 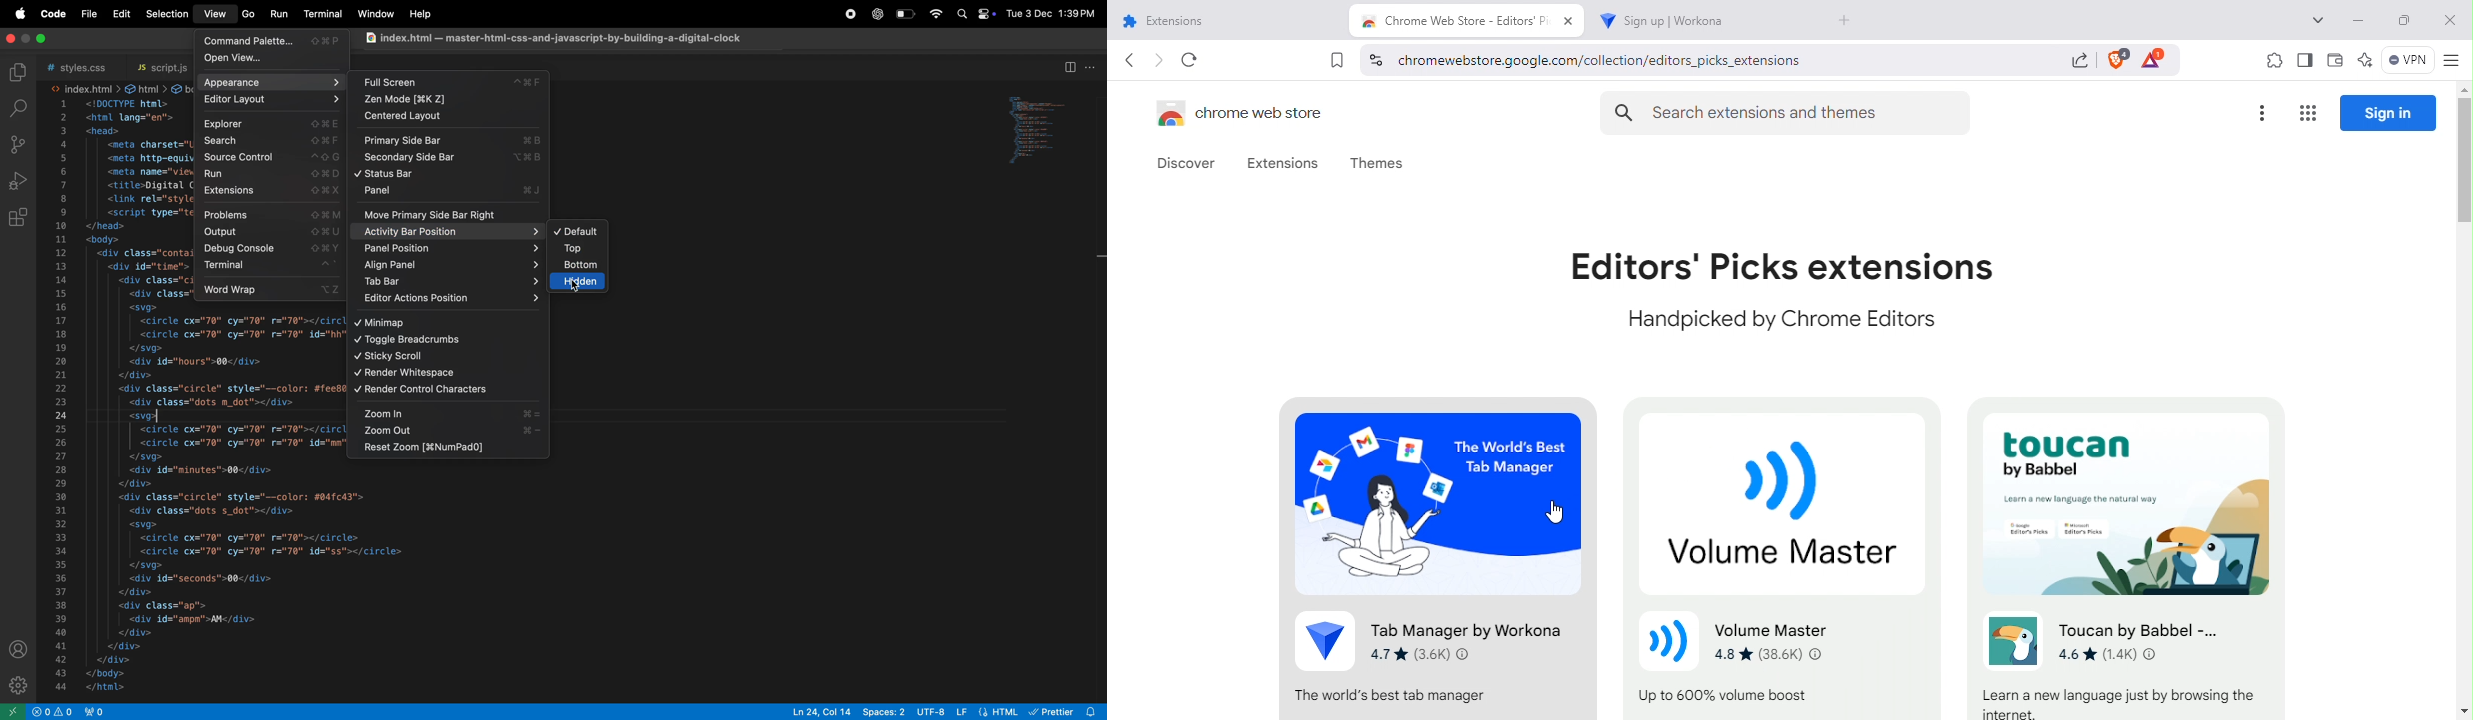 What do you see at coordinates (270, 191) in the screenshot?
I see `extensions` at bounding box center [270, 191].